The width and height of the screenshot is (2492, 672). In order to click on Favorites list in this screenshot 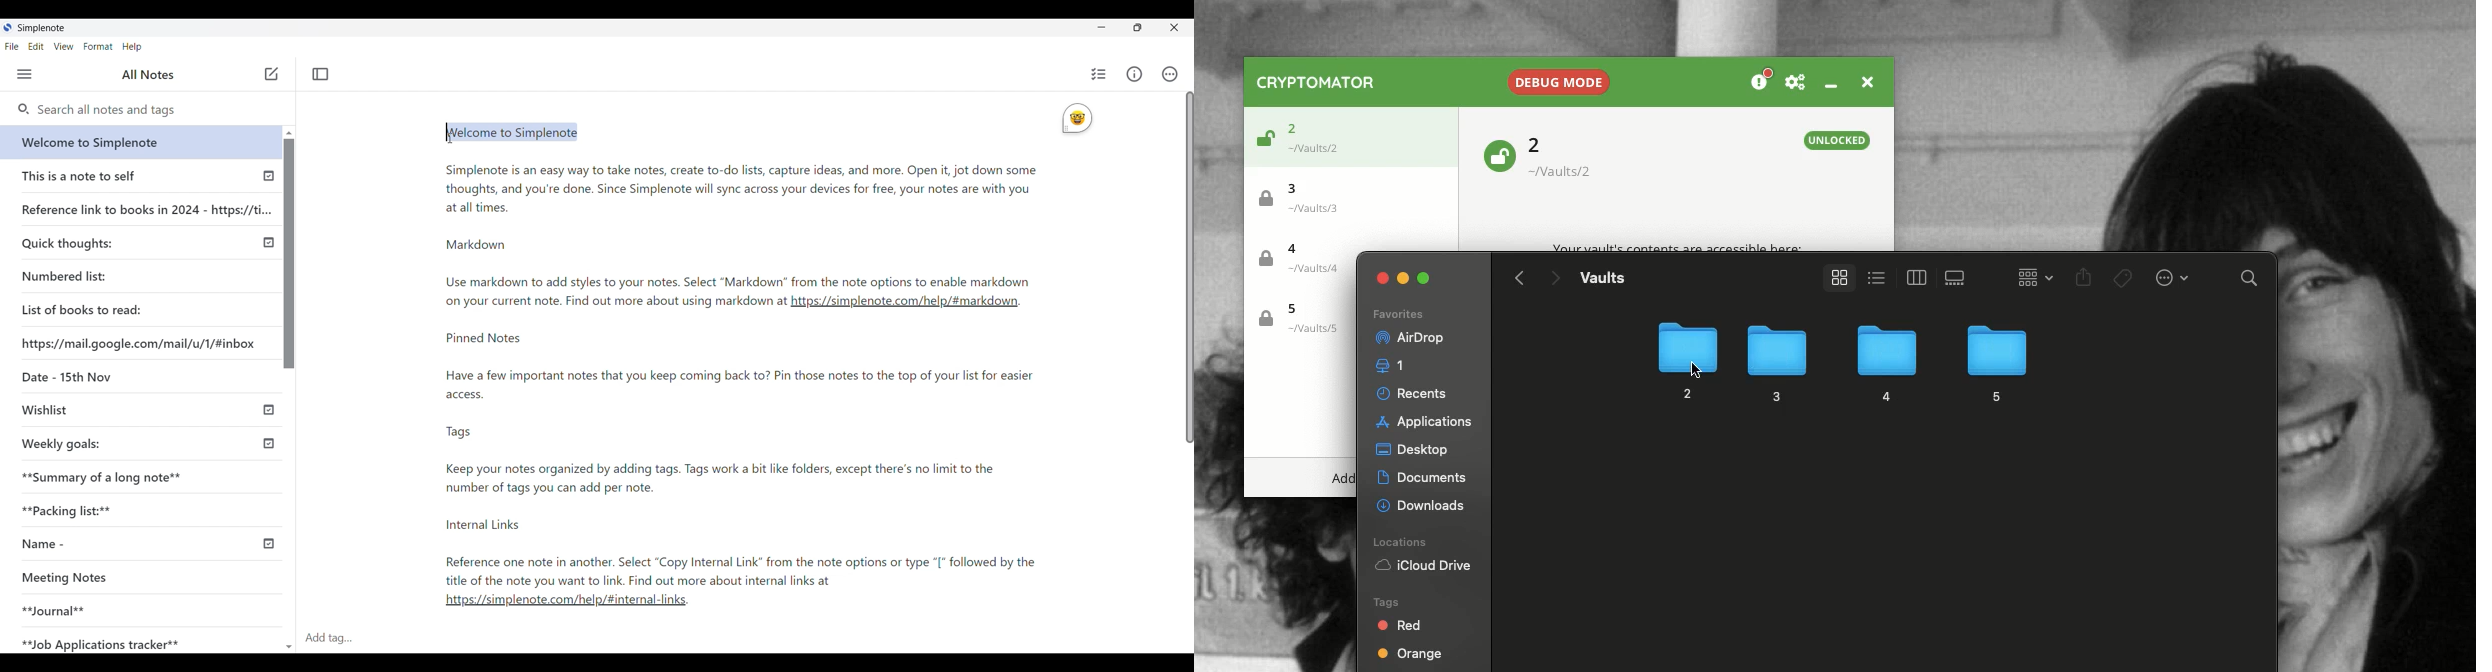, I will do `click(1397, 315)`.